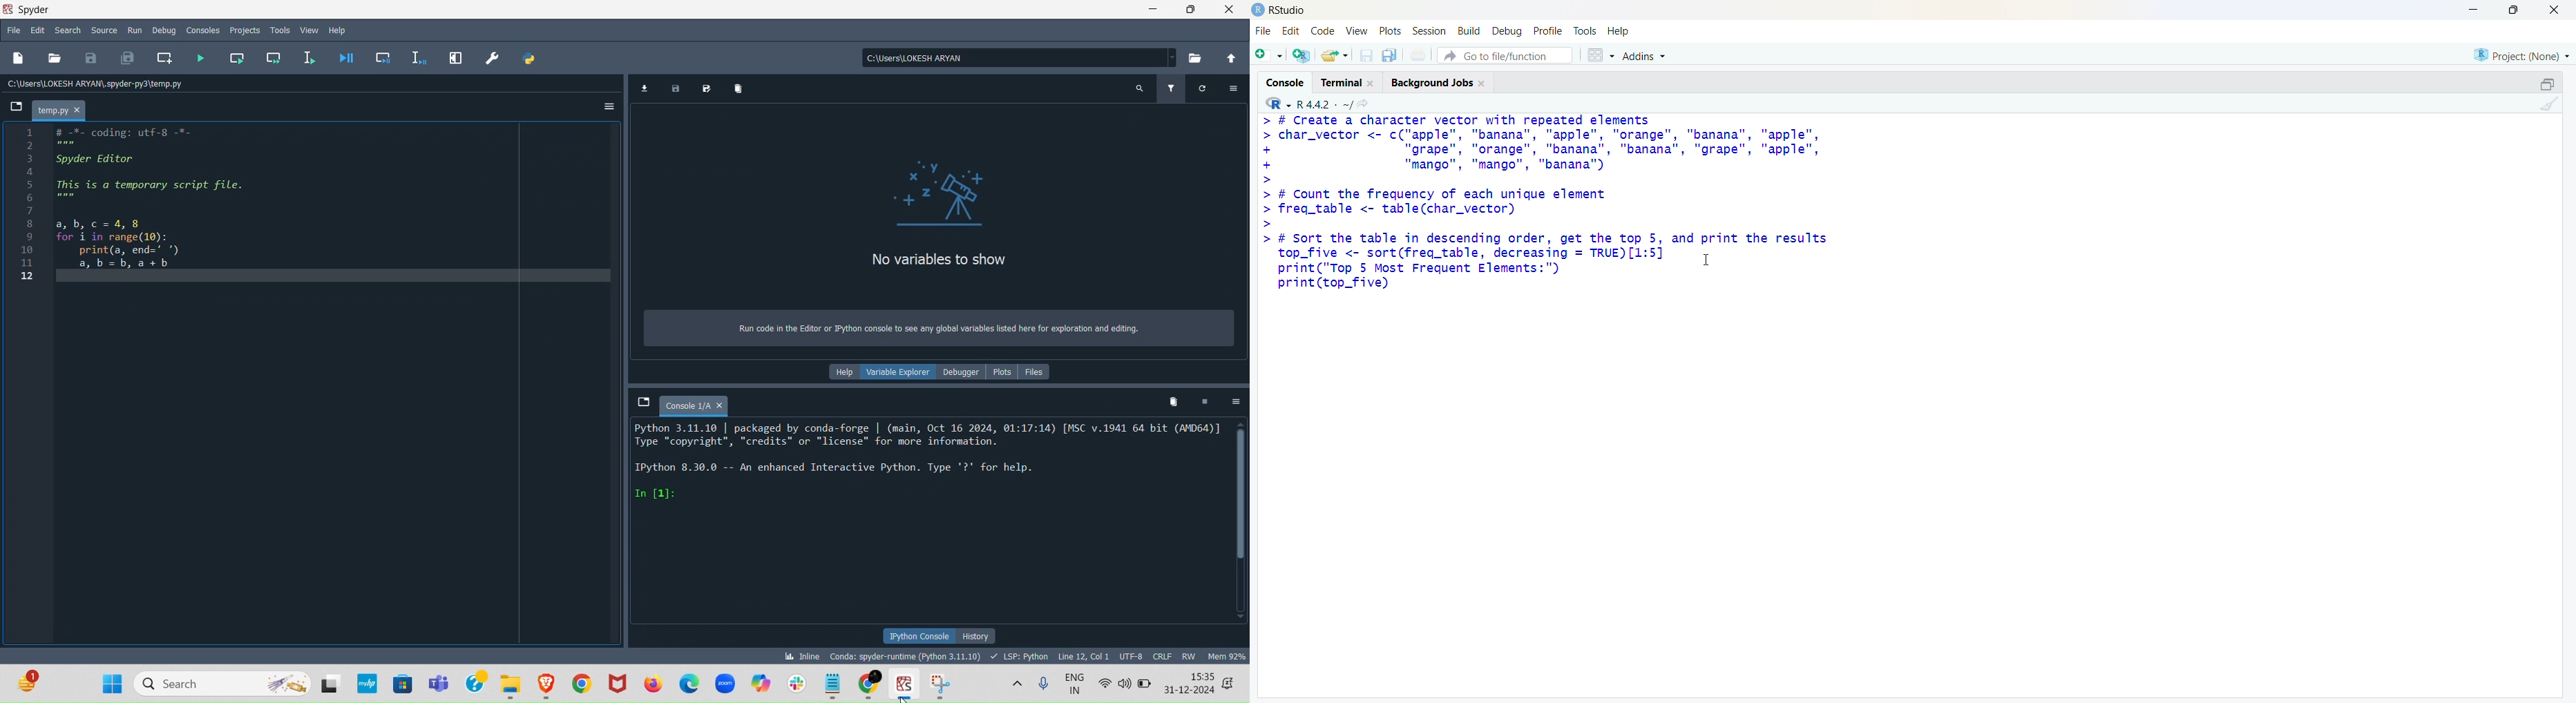 The image size is (2576, 728). Describe the element at coordinates (312, 29) in the screenshot. I see `View` at that location.